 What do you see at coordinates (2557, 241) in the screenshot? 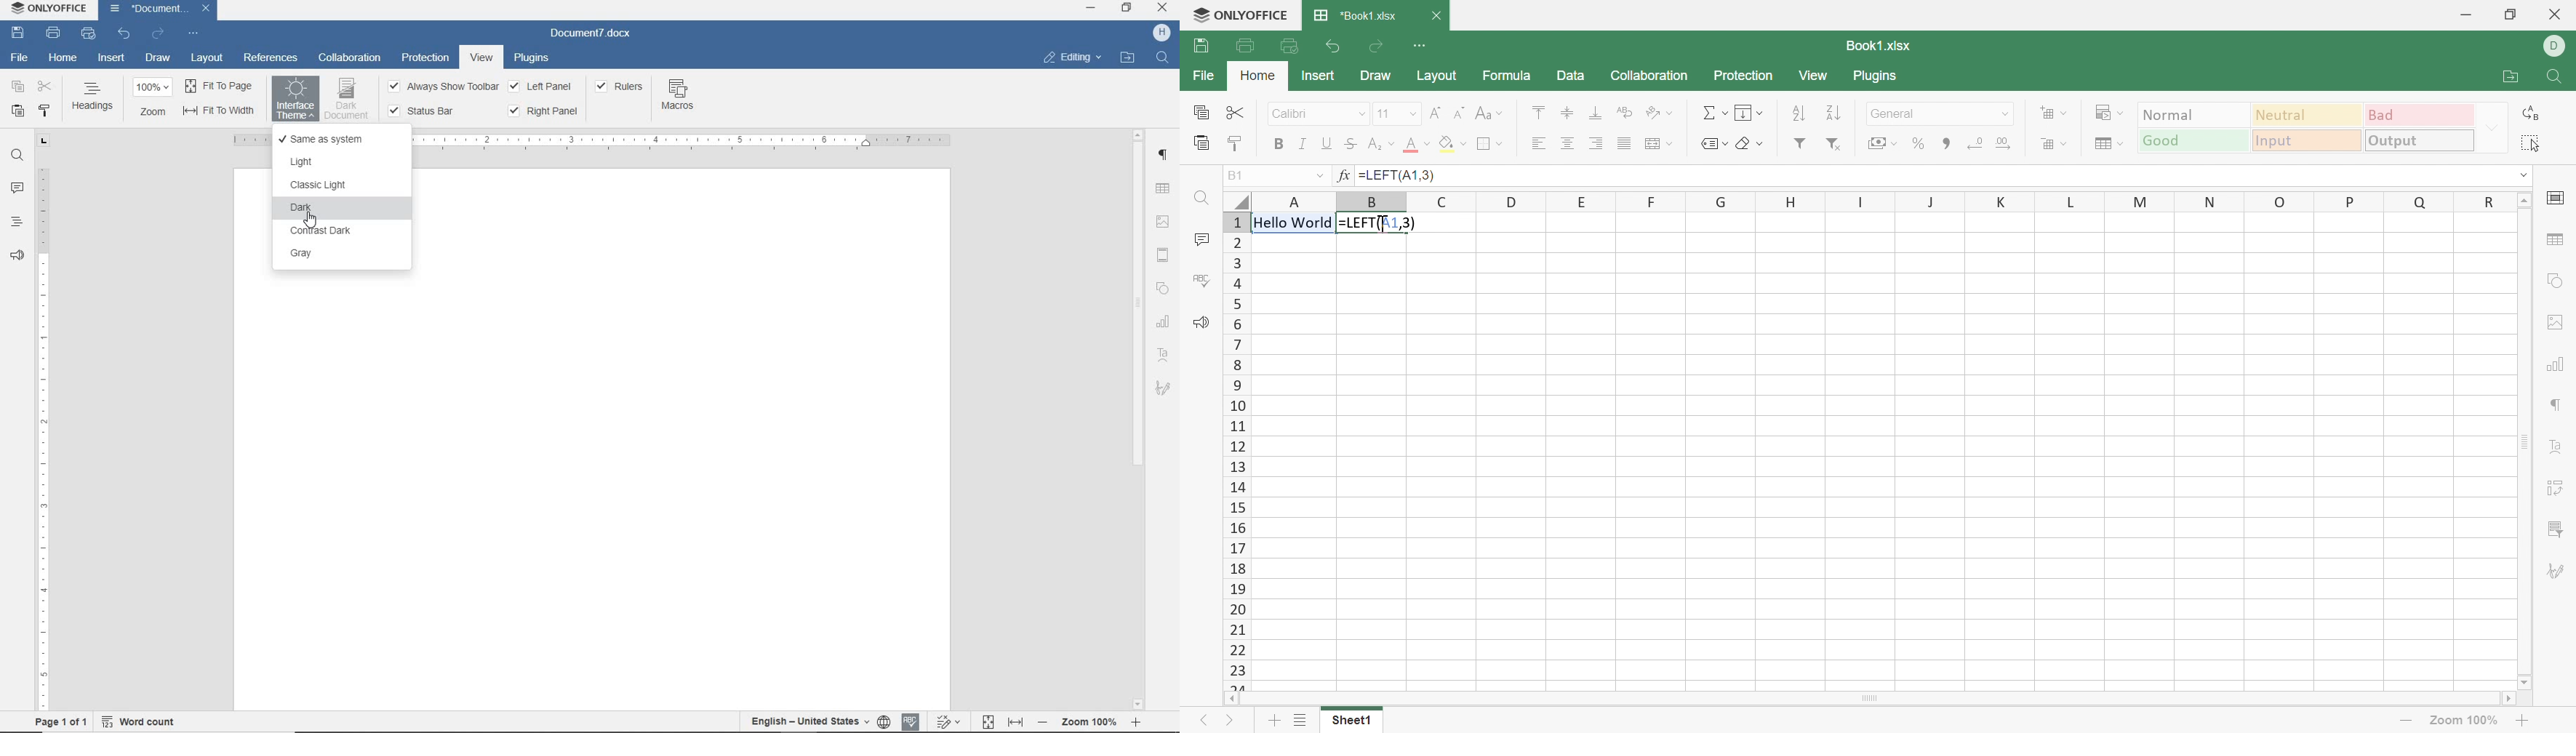
I see `Table settings` at bounding box center [2557, 241].